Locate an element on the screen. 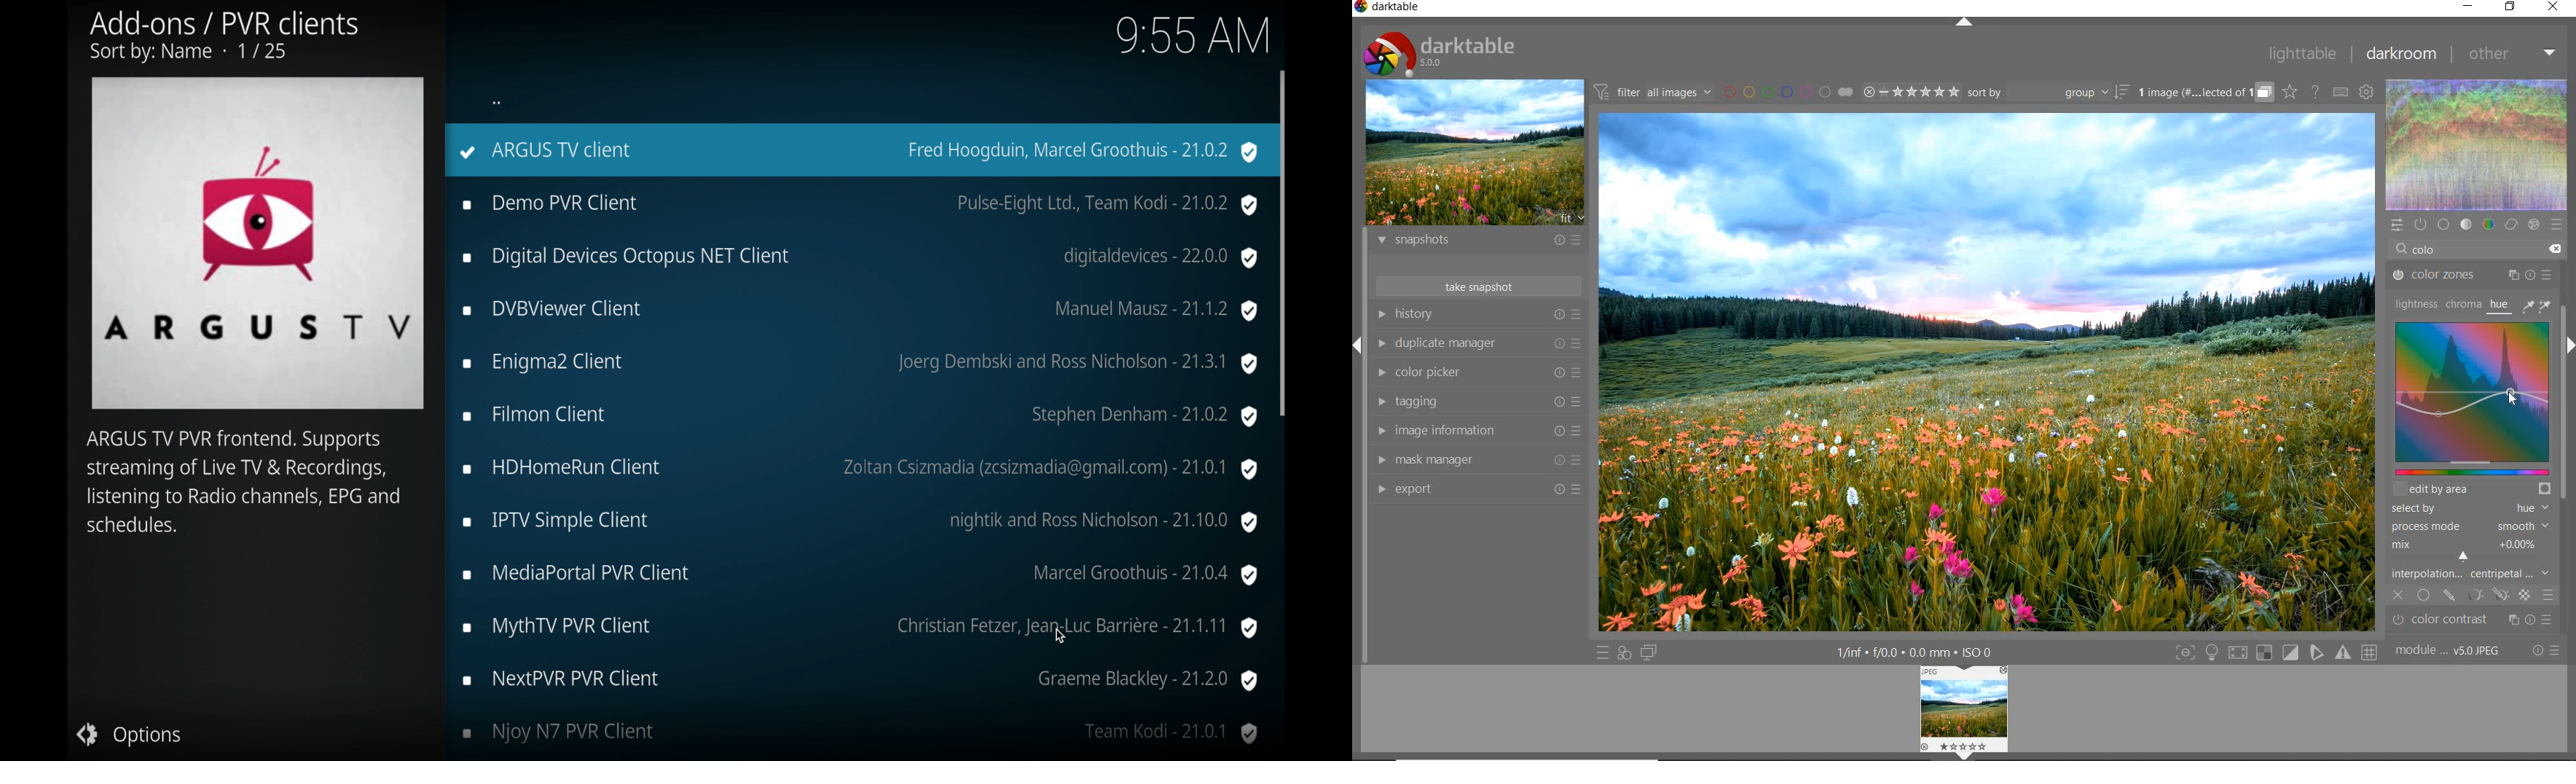  duplicate manager is located at coordinates (1481, 345).